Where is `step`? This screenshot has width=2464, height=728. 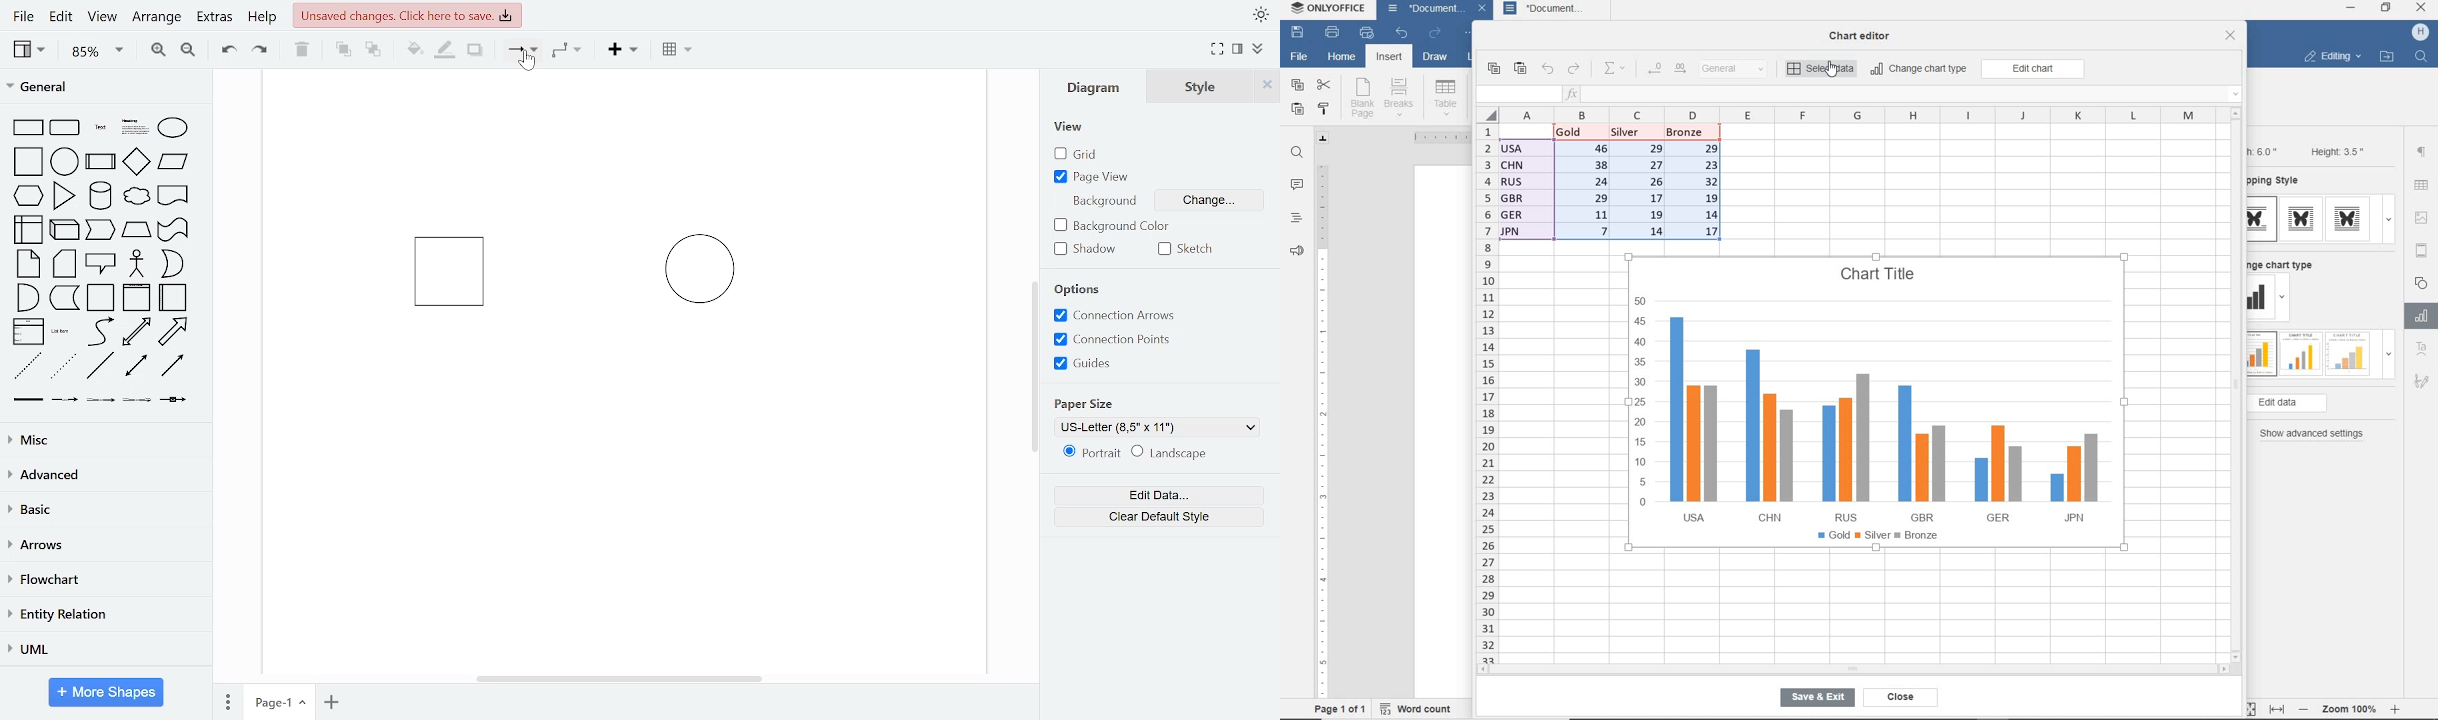
step is located at coordinates (99, 230).